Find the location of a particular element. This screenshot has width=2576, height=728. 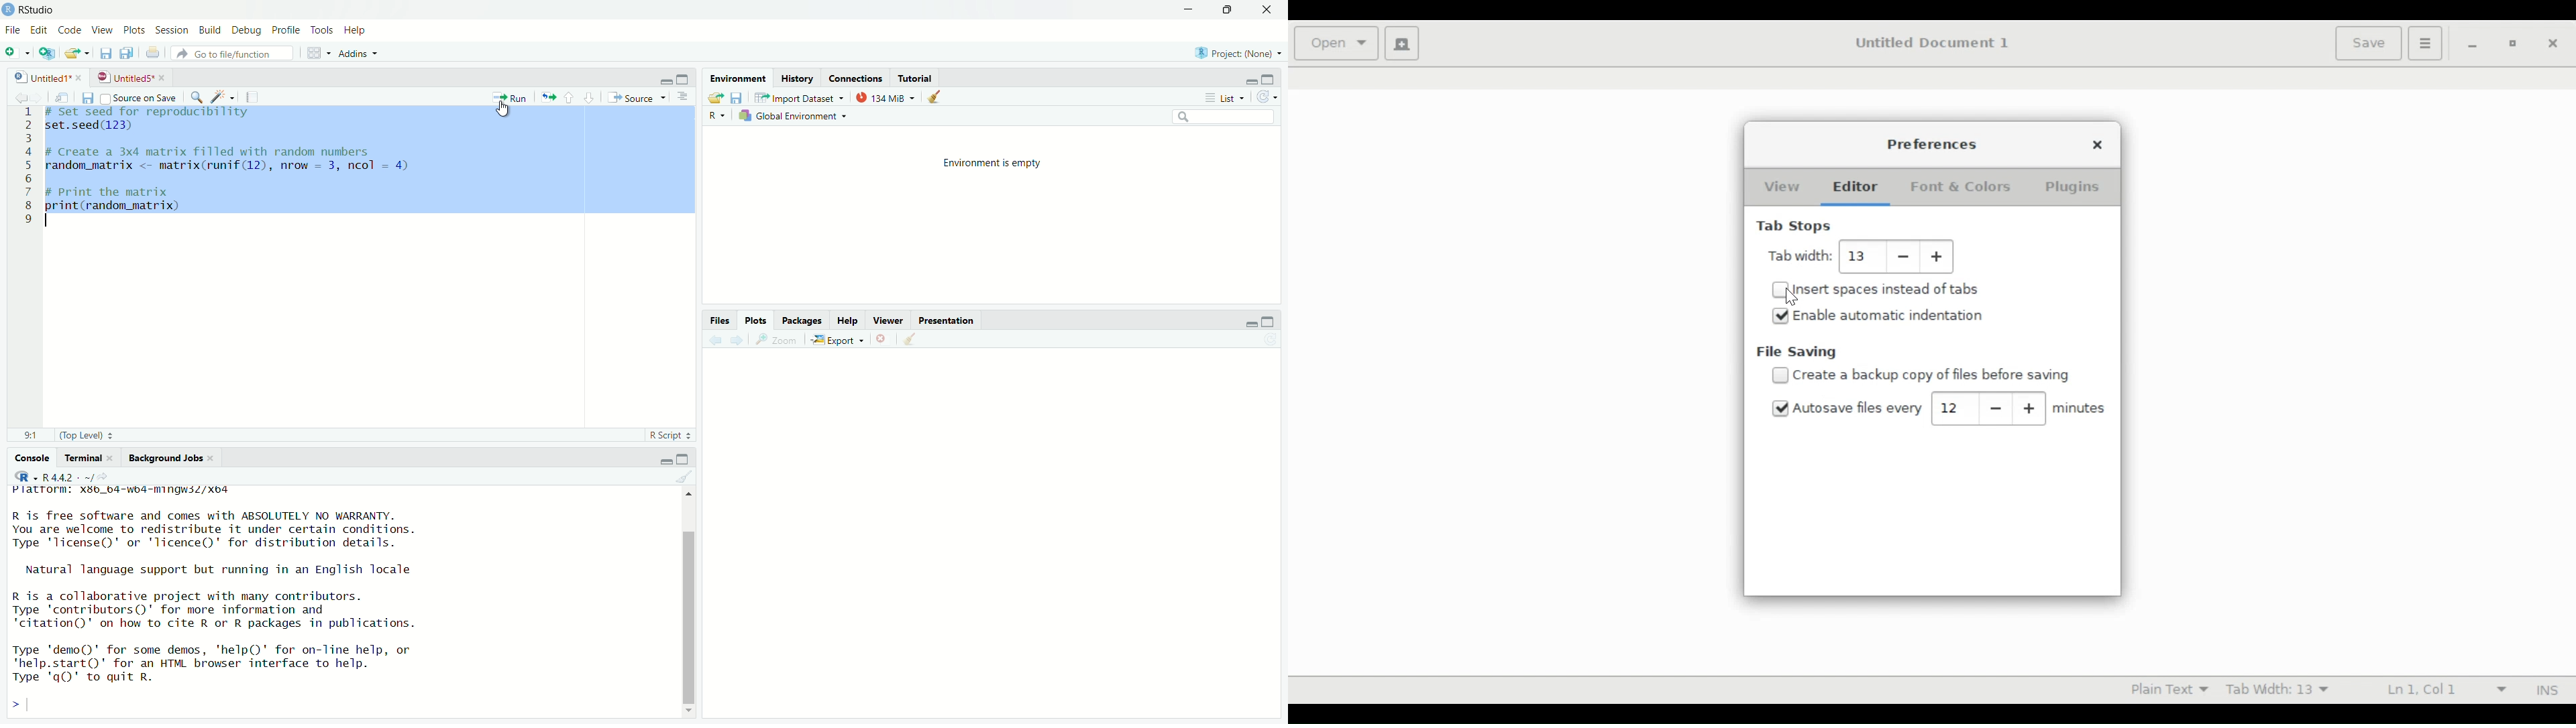

refresh is located at coordinates (1271, 99).